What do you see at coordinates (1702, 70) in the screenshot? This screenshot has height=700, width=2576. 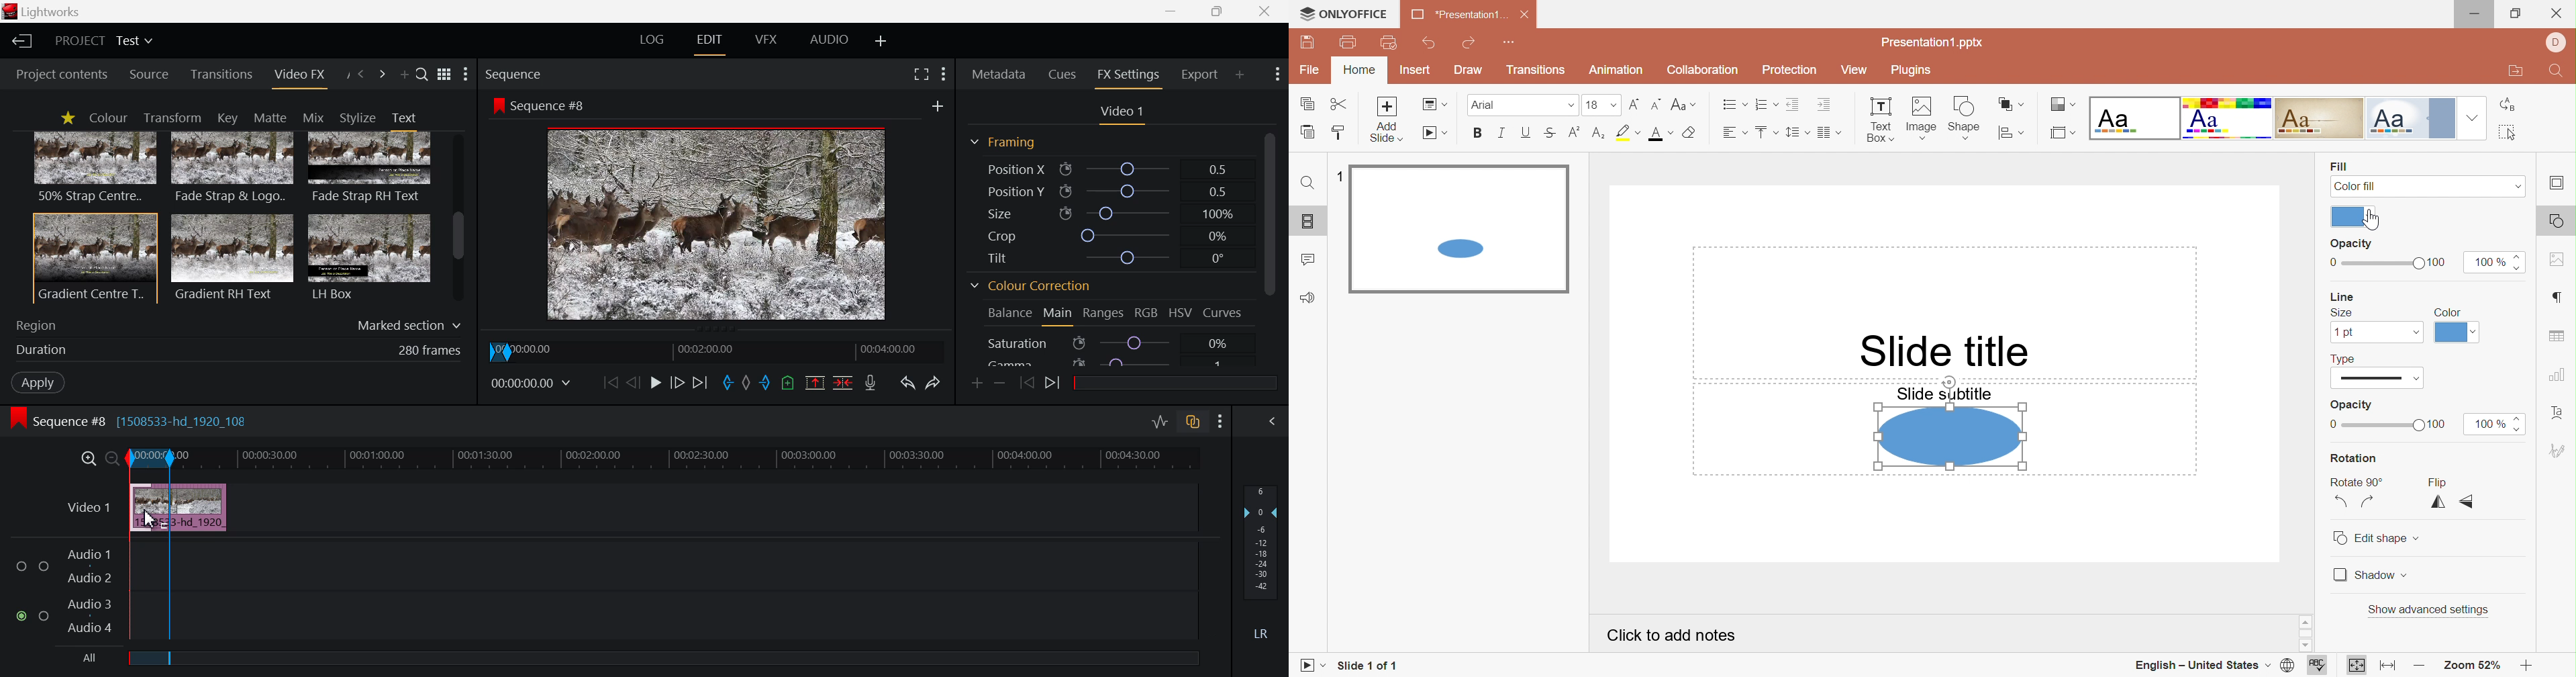 I see `Collaboration` at bounding box center [1702, 70].